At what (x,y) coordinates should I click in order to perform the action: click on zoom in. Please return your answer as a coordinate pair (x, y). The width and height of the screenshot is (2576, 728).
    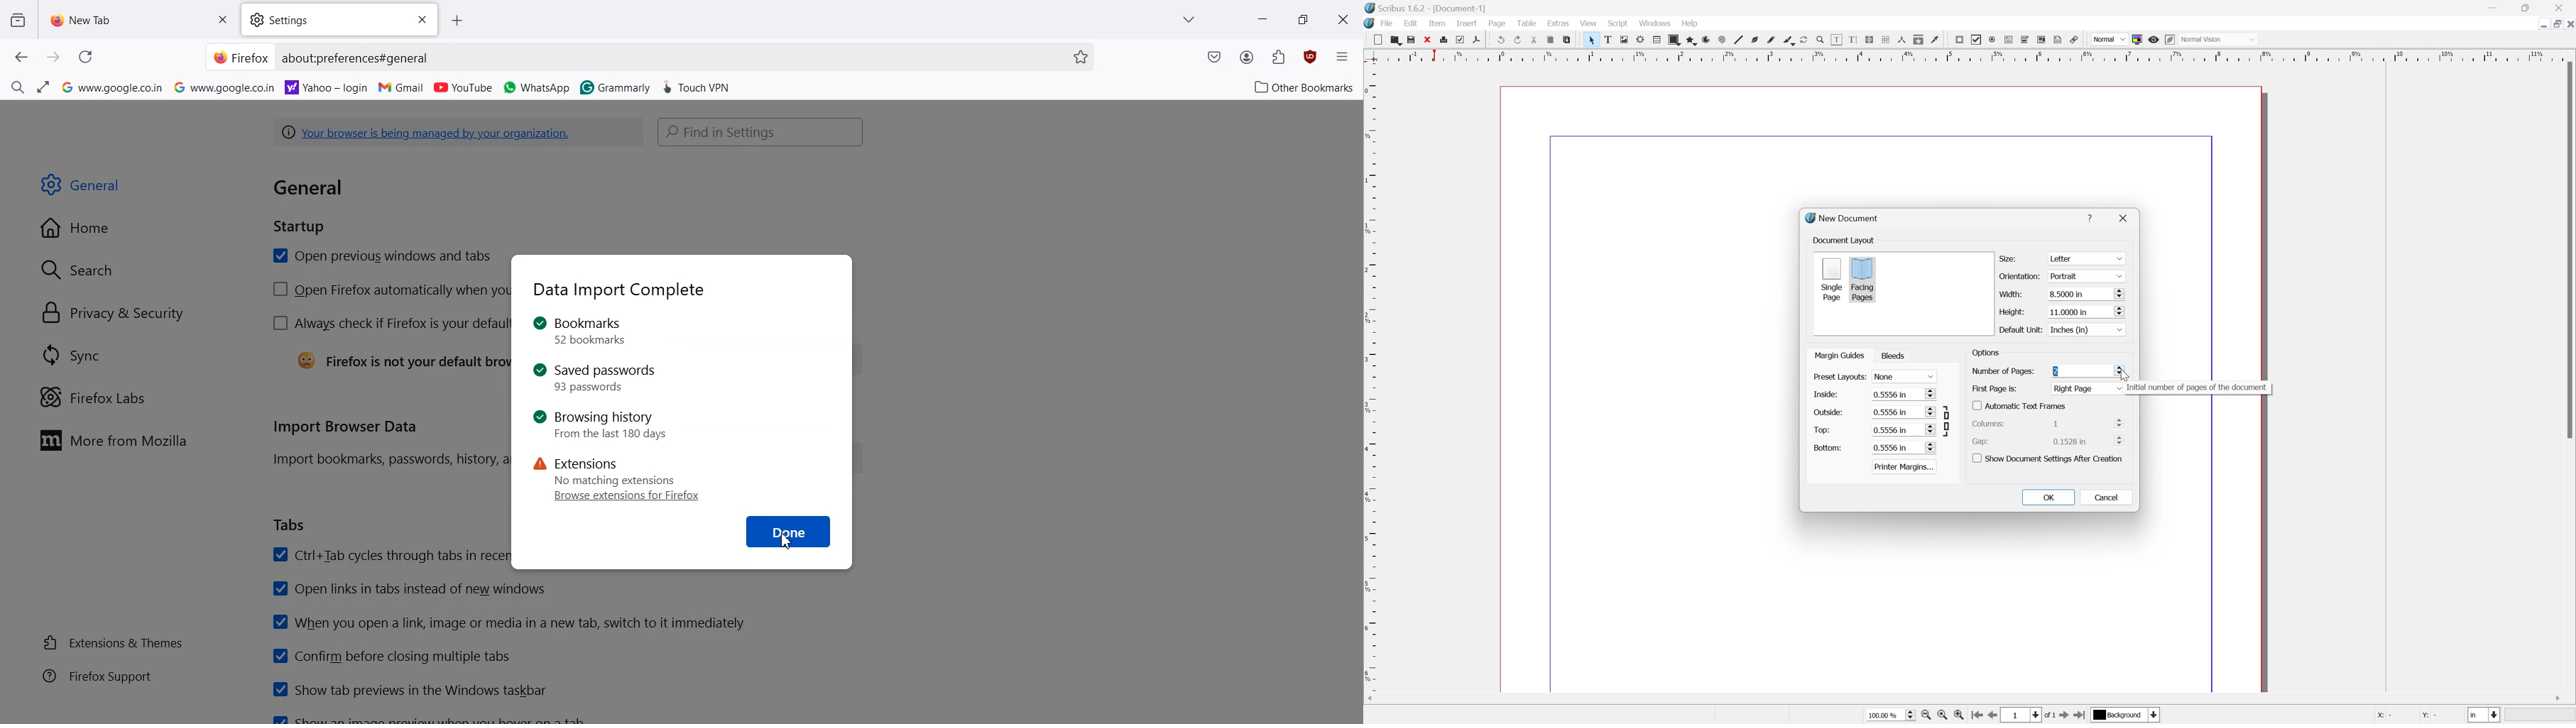
    Looking at the image, I should click on (1962, 716).